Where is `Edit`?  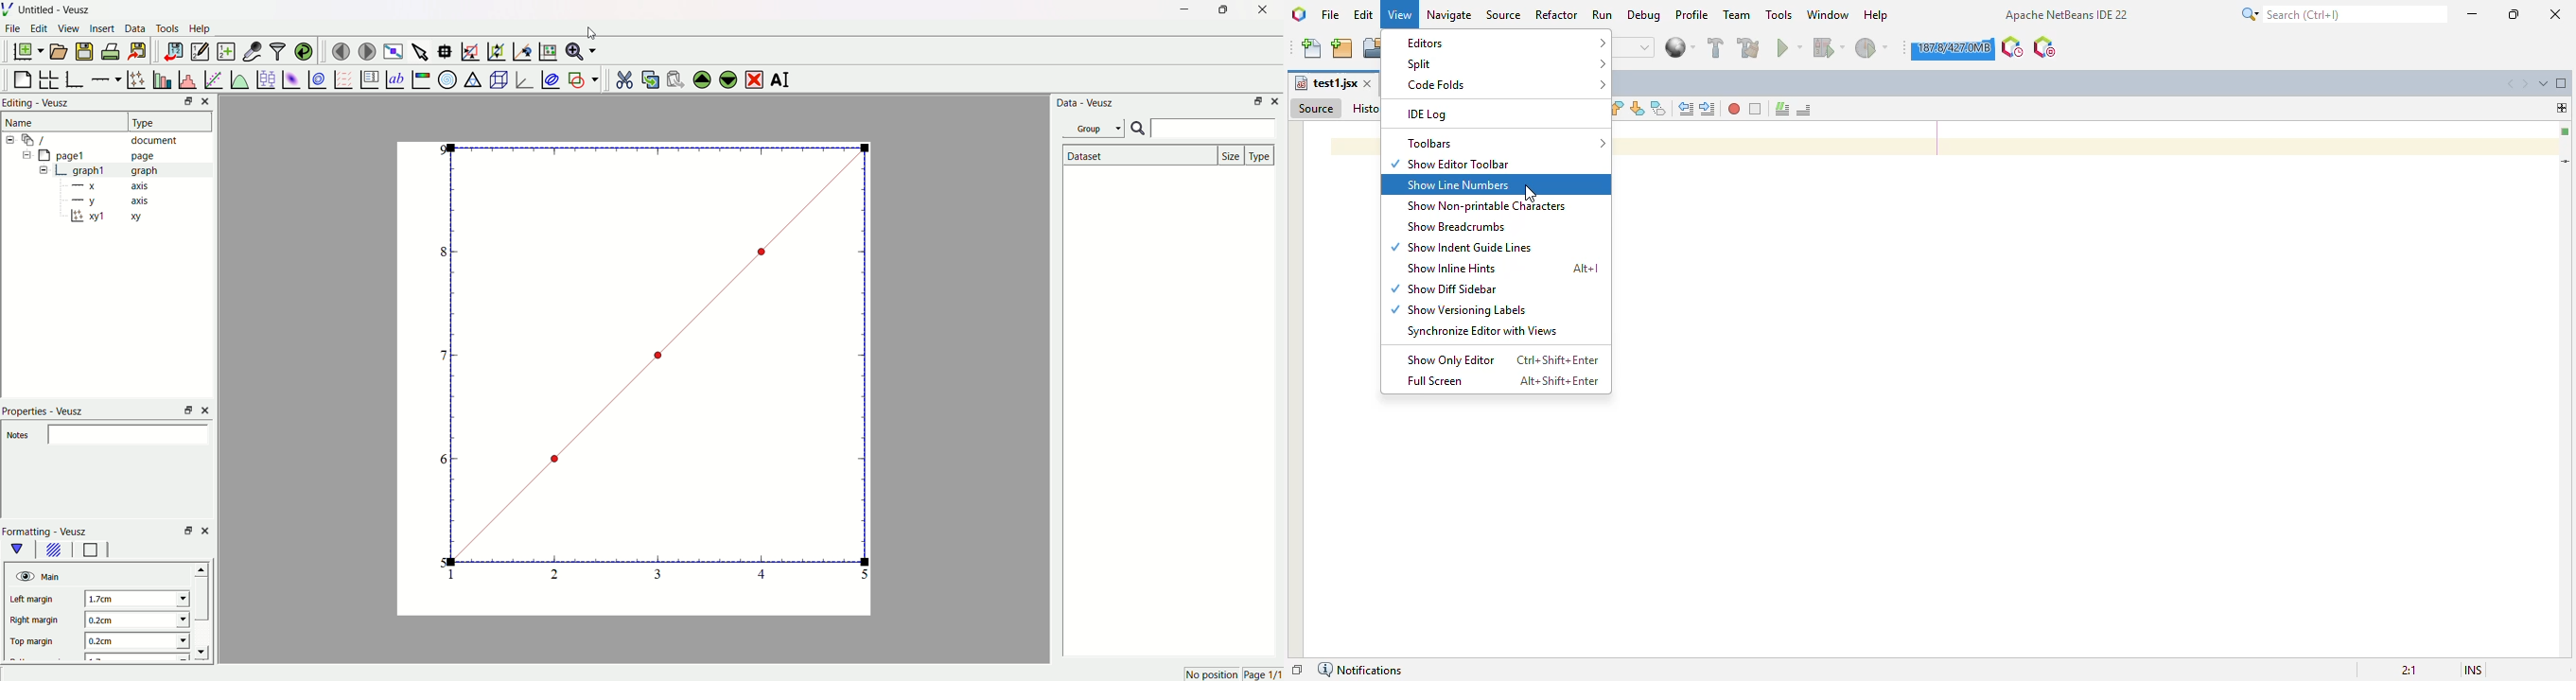
Edit is located at coordinates (39, 29).